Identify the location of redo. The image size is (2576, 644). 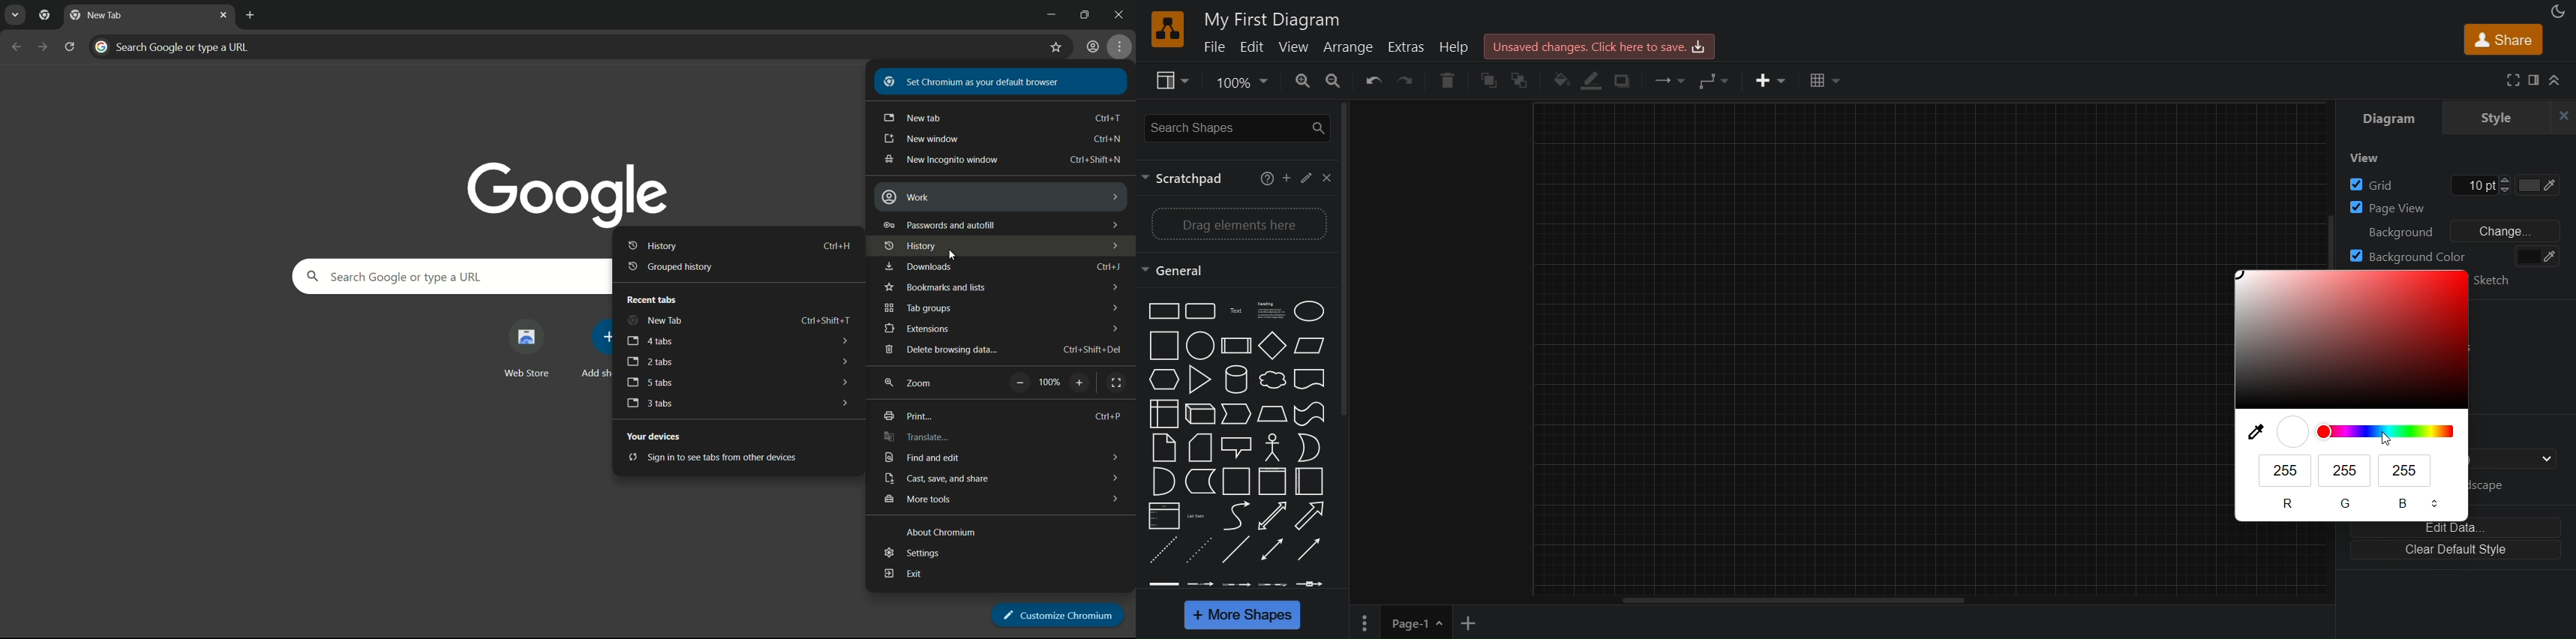
(1408, 81).